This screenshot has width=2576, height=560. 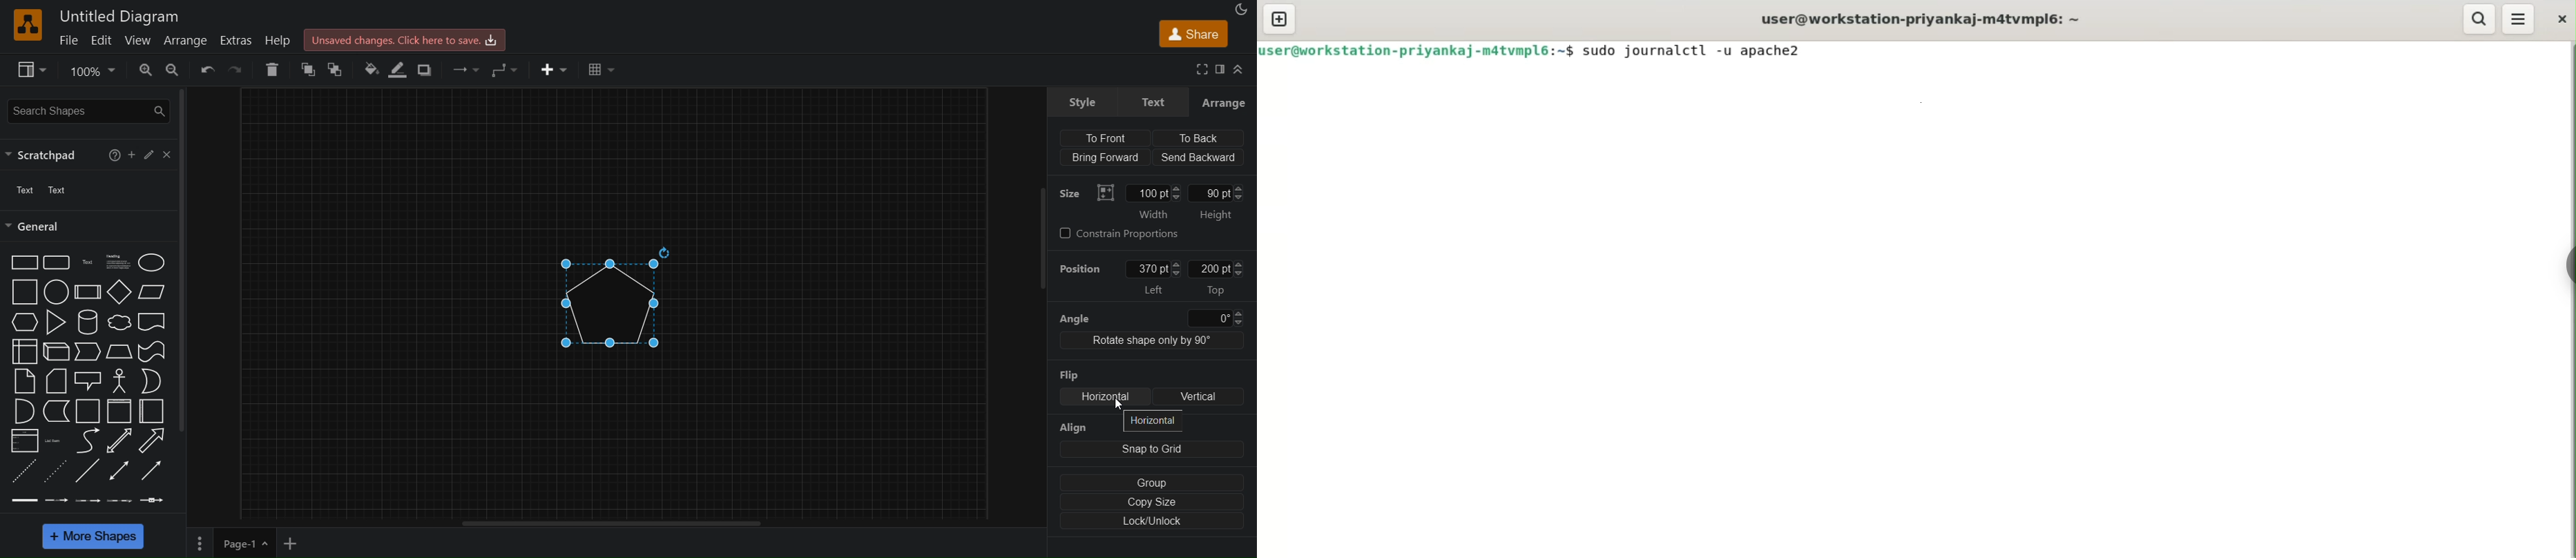 What do you see at coordinates (88, 382) in the screenshot?
I see `Callout` at bounding box center [88, 382].